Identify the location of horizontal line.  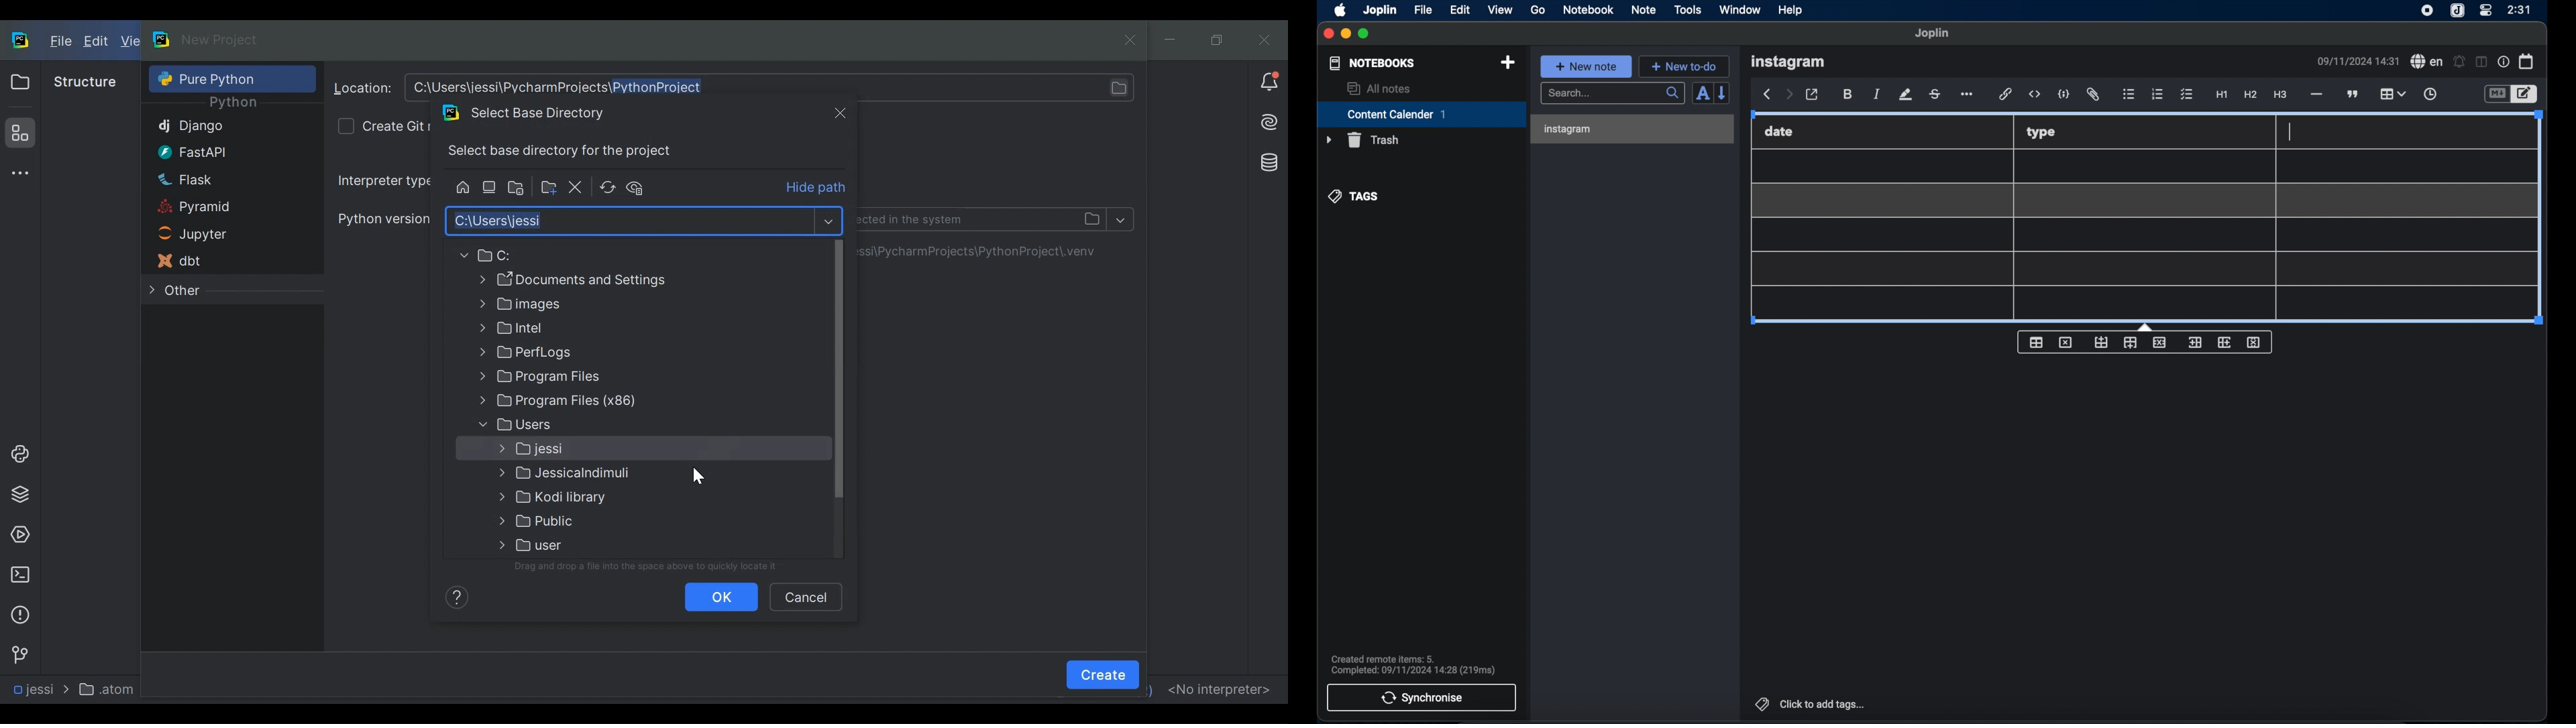
(2316, 95).